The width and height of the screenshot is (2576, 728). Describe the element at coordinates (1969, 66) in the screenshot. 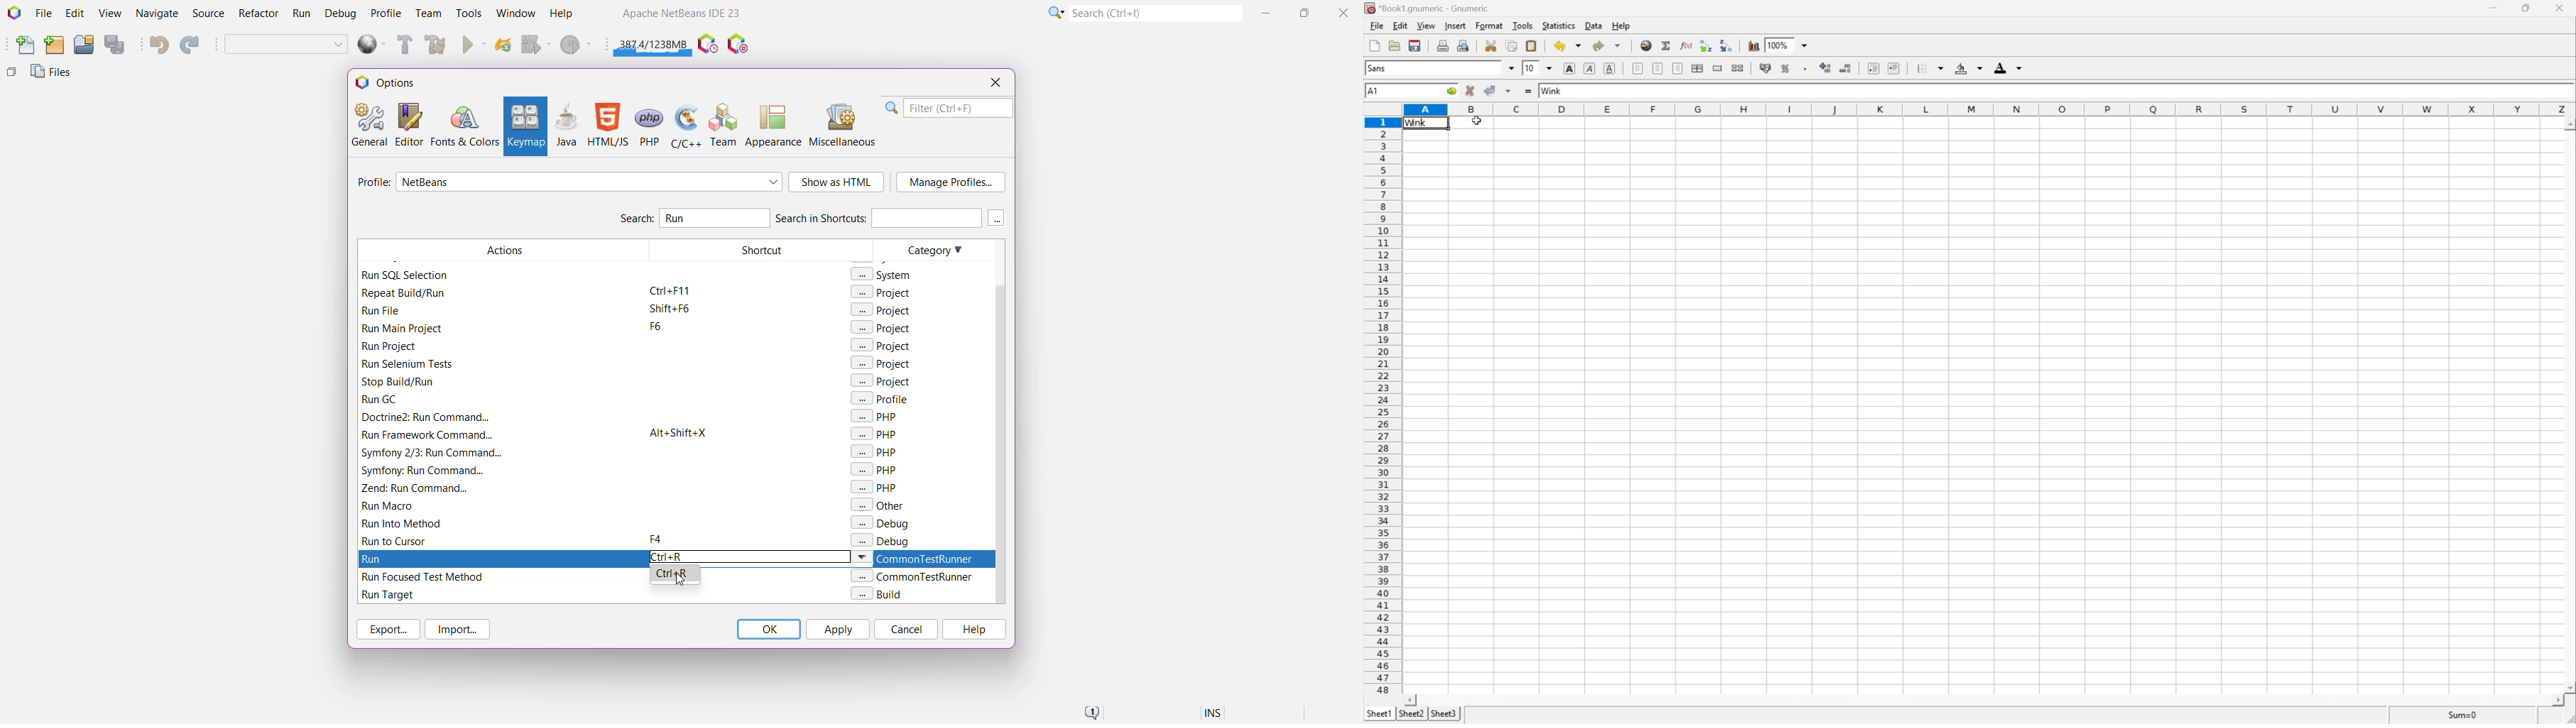

I see `background` at that location.